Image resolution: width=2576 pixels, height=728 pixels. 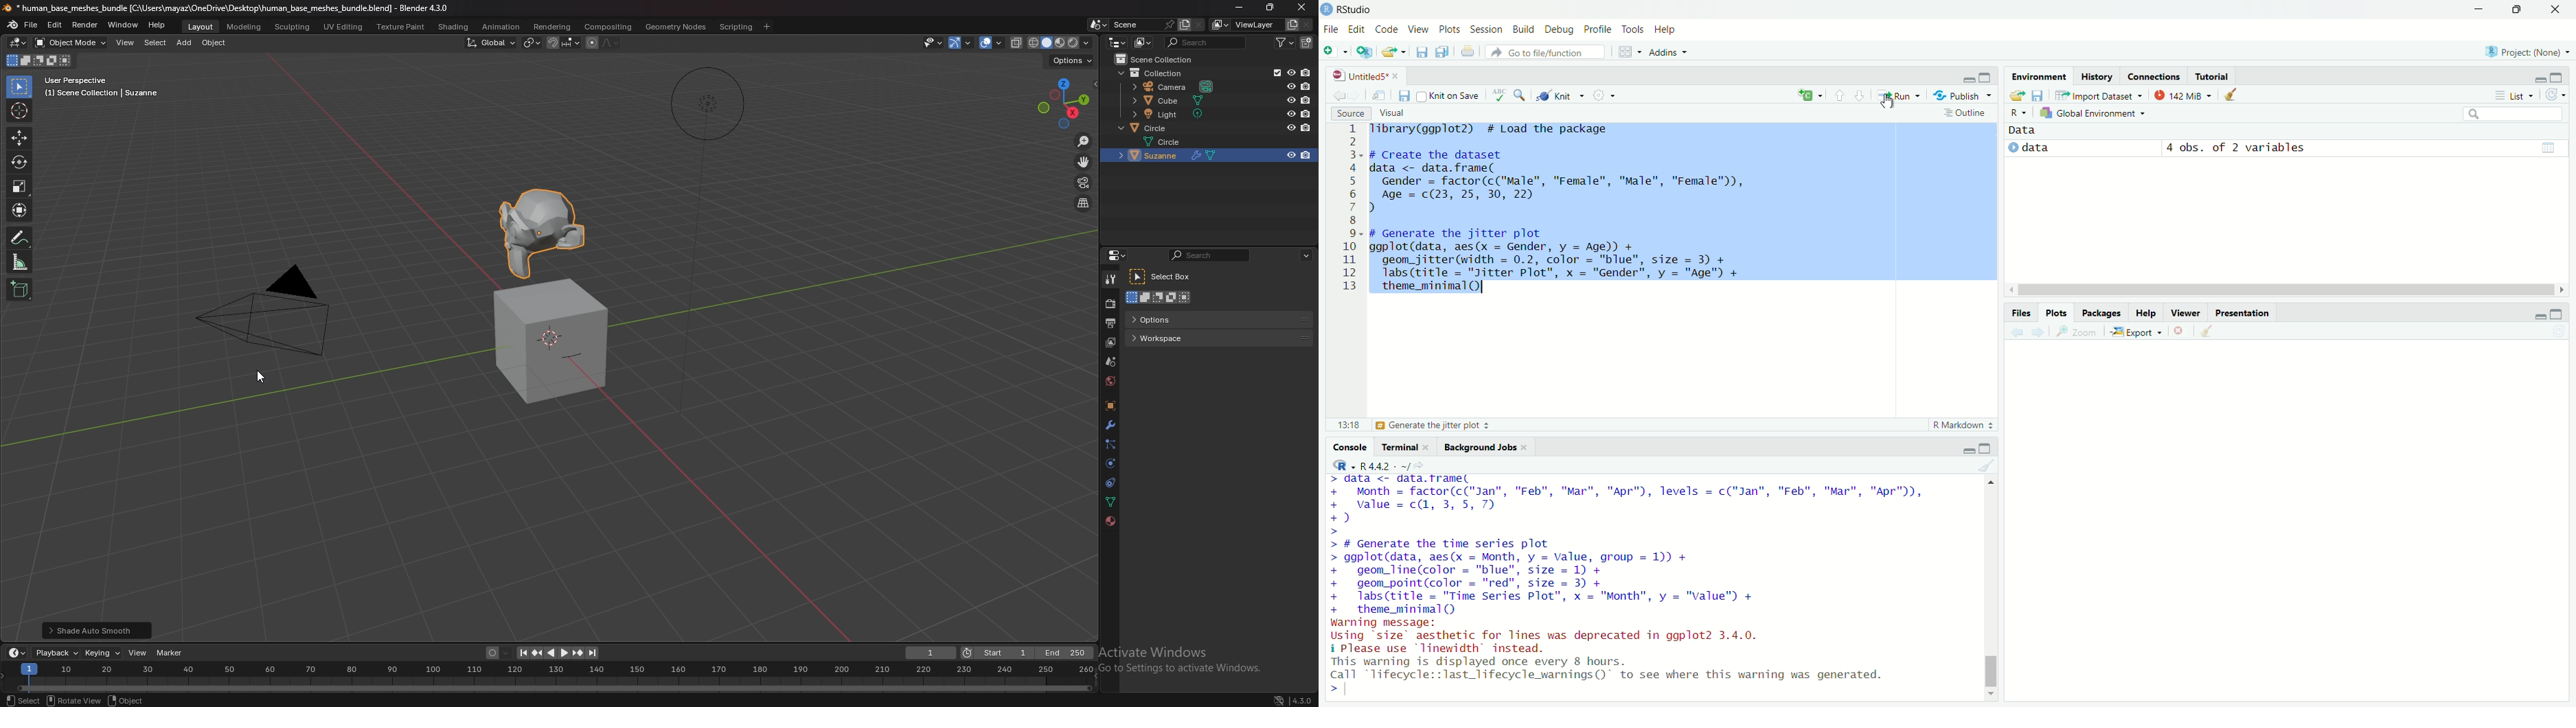 What do you see at coordinates (100, 629) in the screenshot?
I see `shade auto smooth` at bounding box center [100, 629].